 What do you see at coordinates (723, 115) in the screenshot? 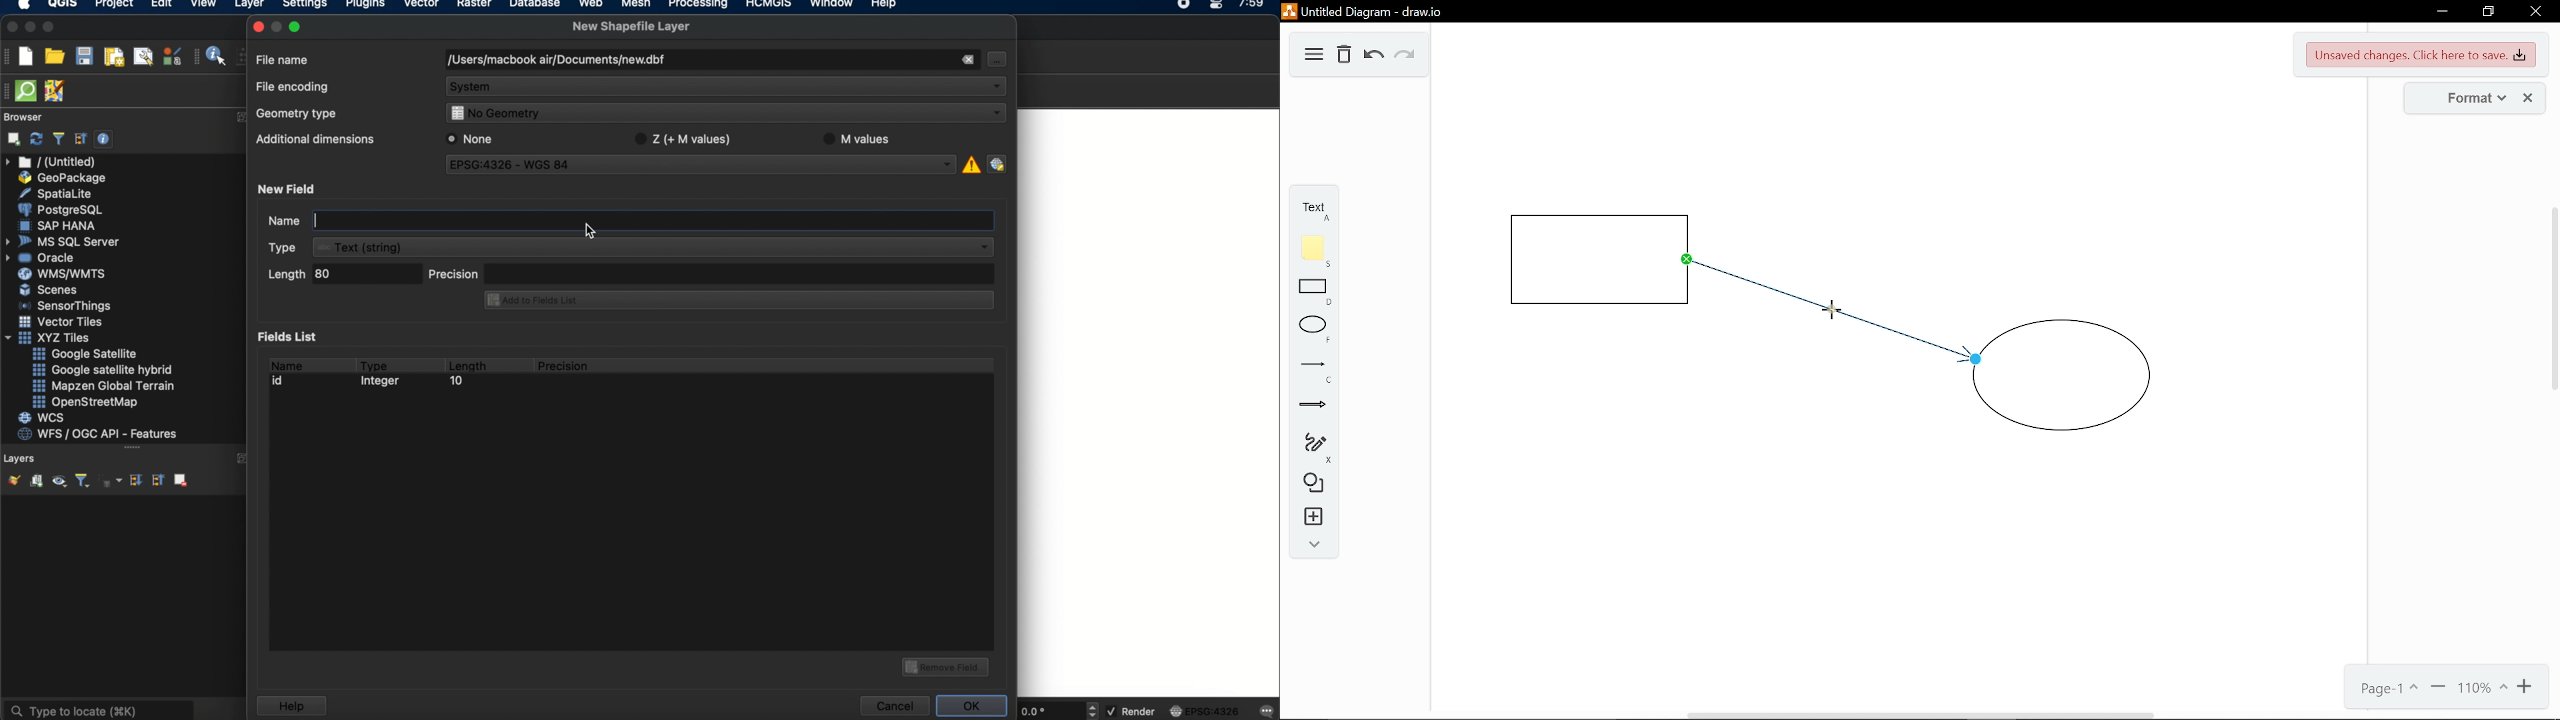
I see `No Geometry` at bounding box center [723, 115].